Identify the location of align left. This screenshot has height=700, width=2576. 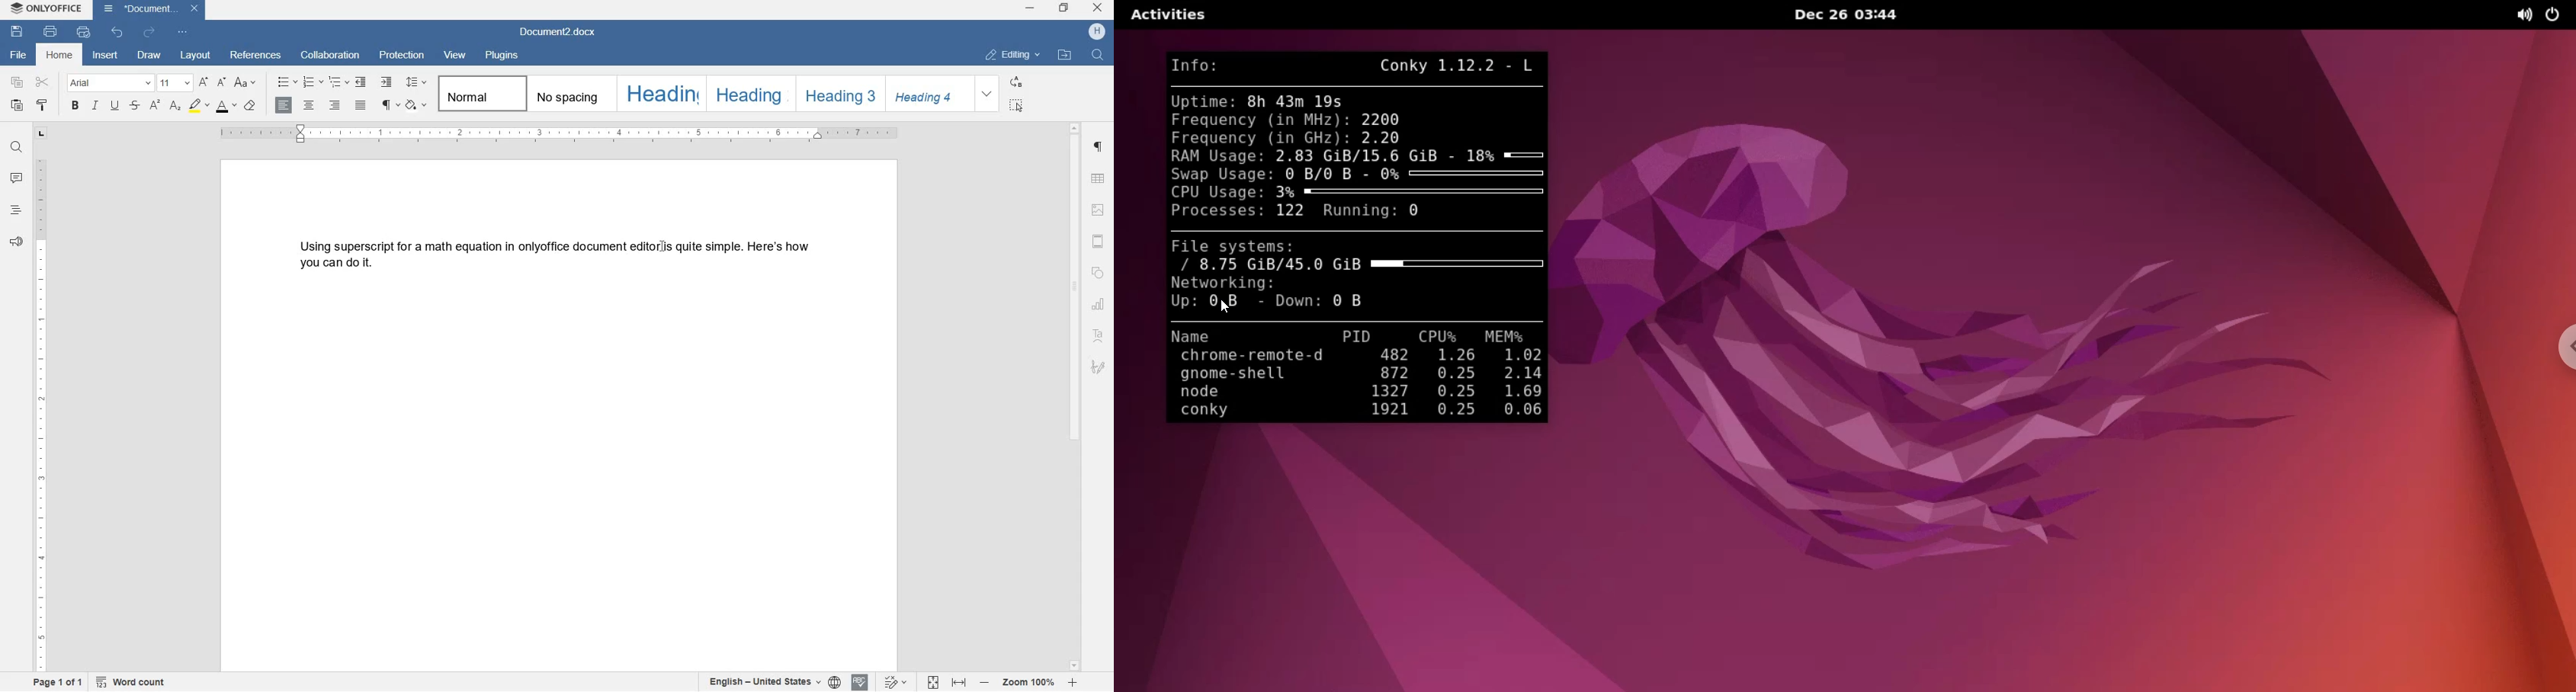
(284, 106).